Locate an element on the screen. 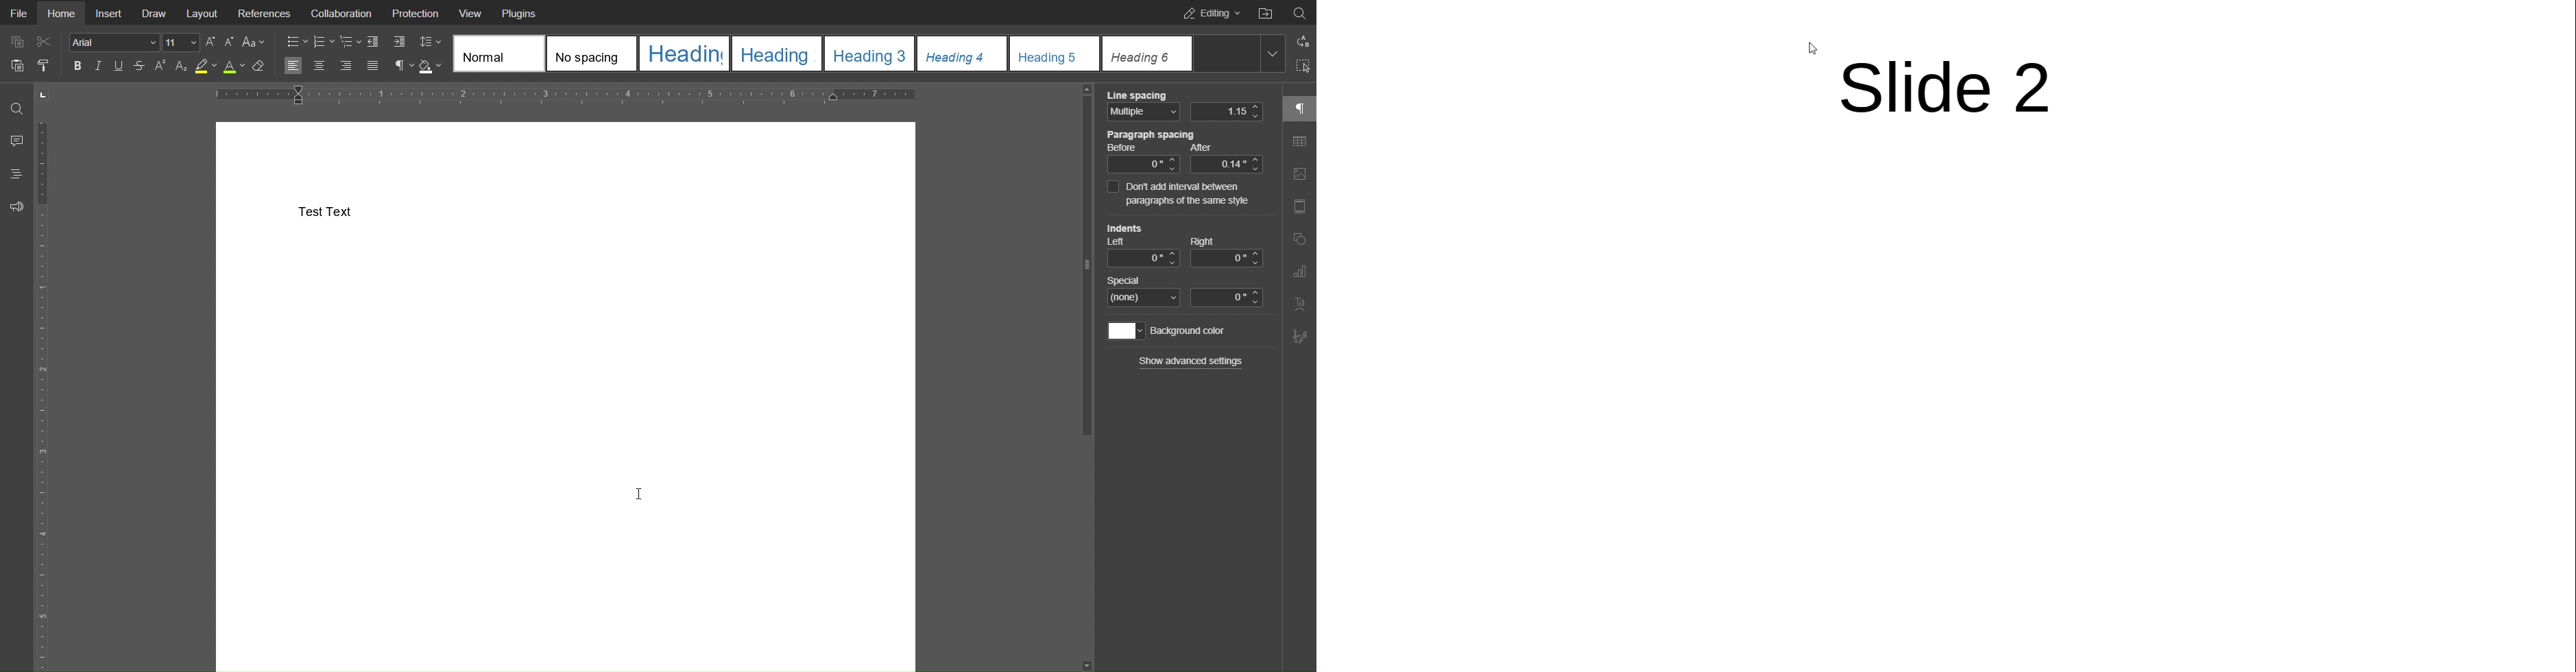 Image resolution: width=2576 pixels, height=672 pixels. References is located at coordinates (265, 12).